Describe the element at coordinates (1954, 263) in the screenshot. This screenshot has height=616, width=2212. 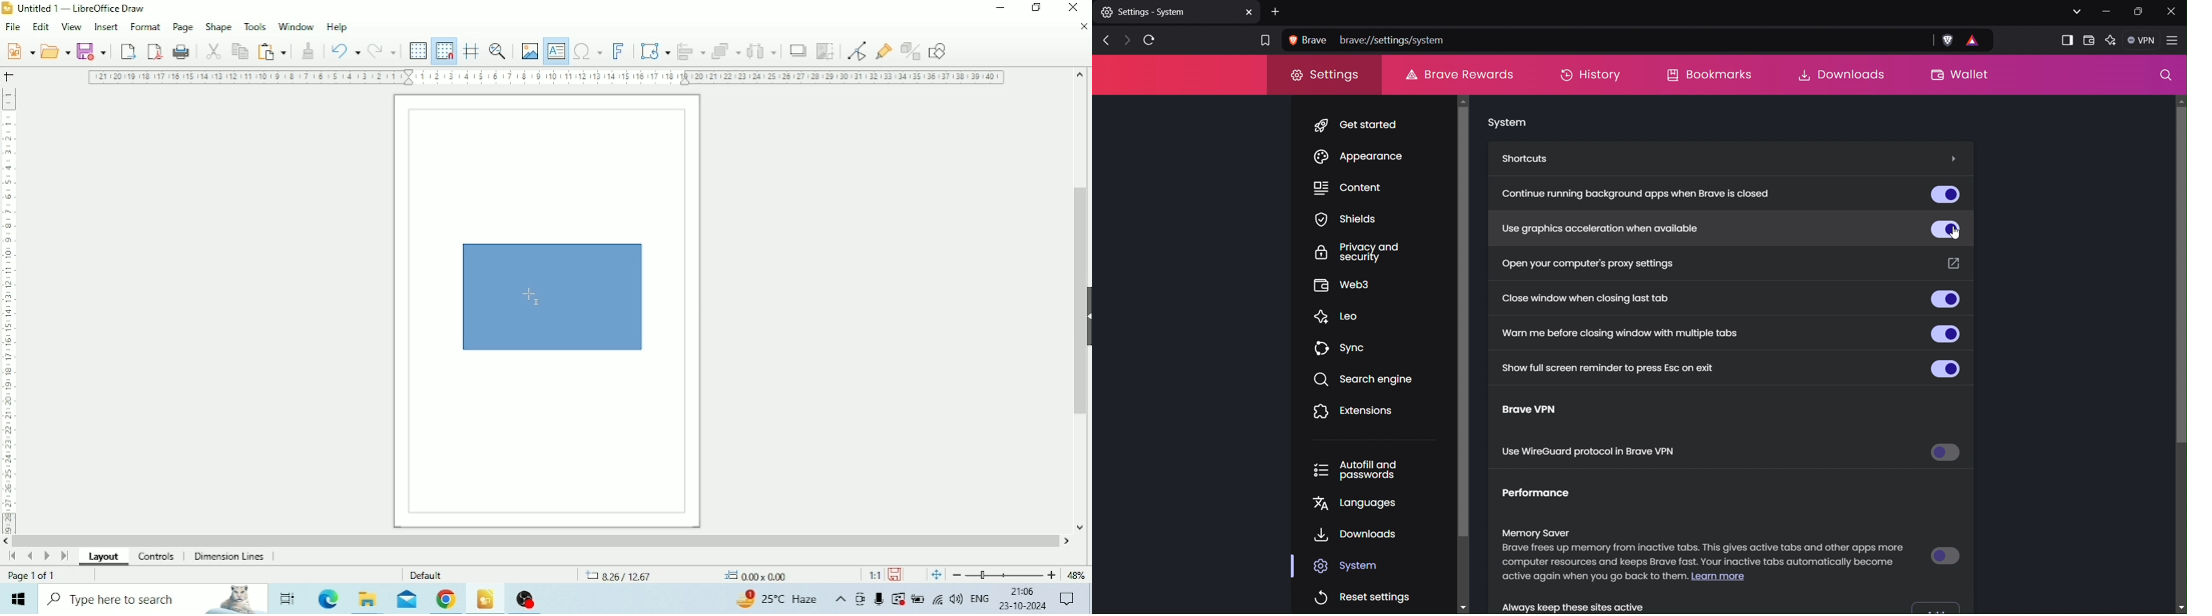
I see `Redirect` at that location.